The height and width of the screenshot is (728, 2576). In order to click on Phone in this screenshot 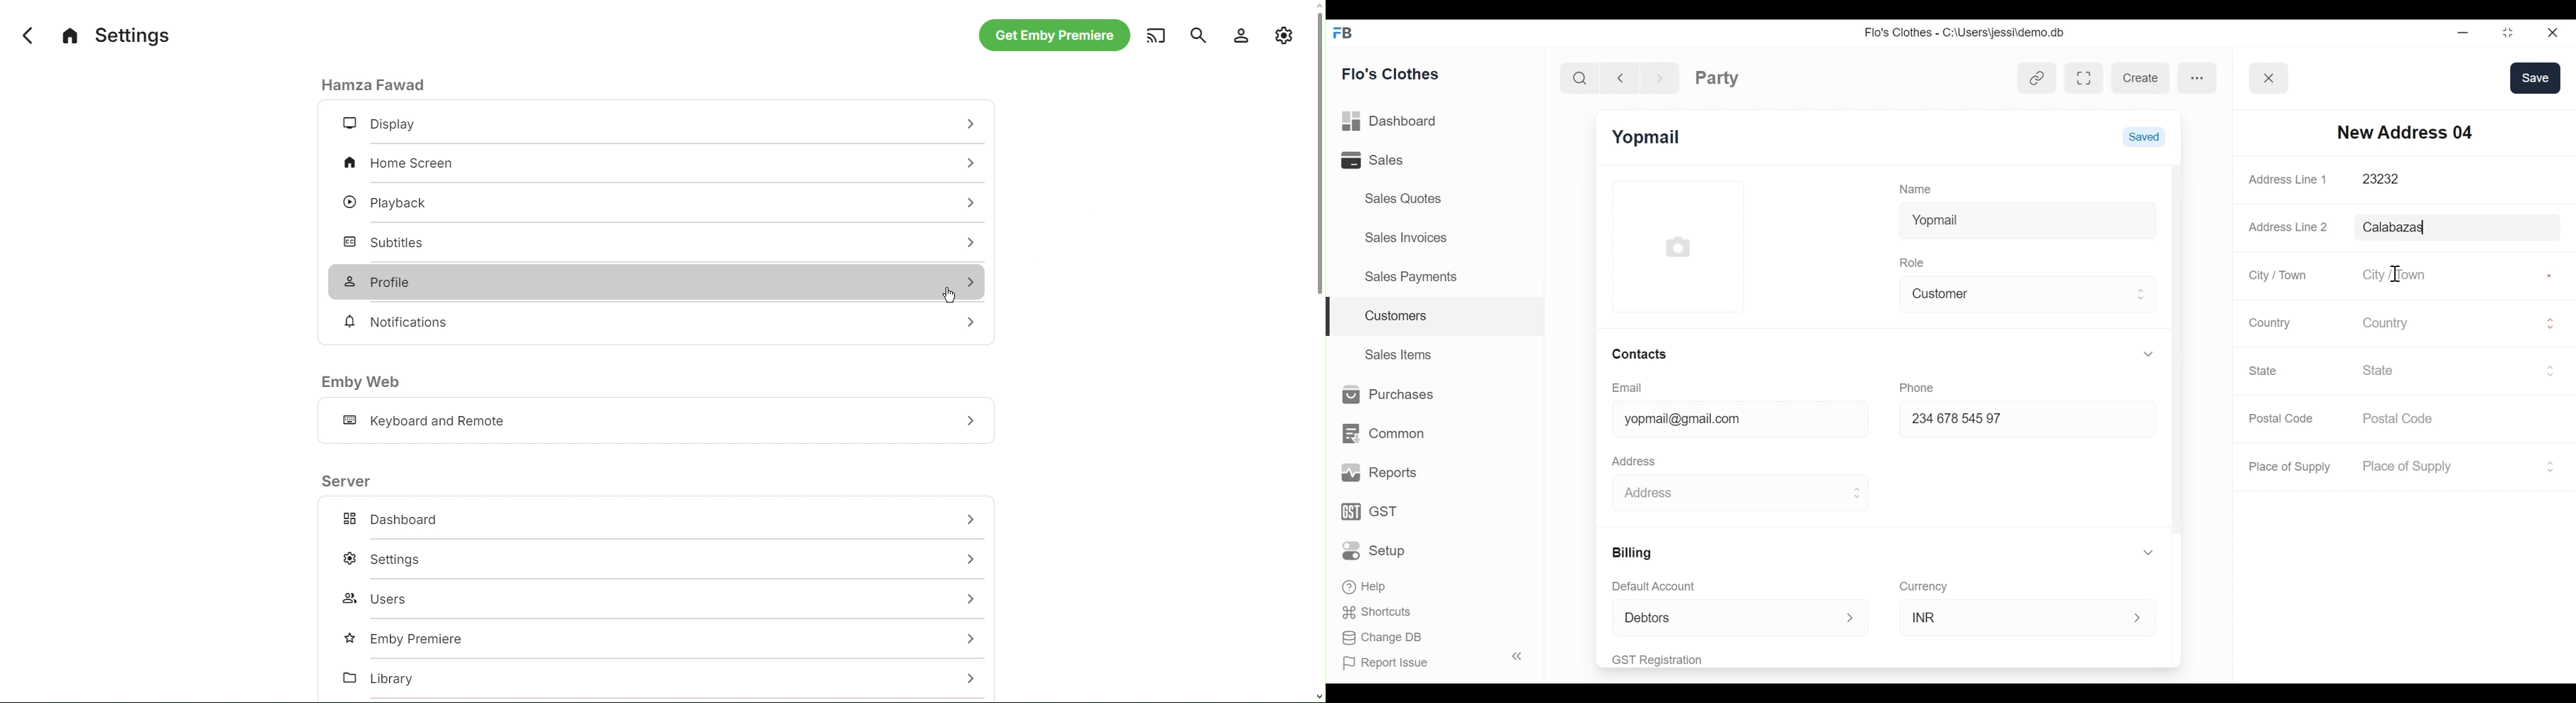, I will do `click(1921, 386)`.